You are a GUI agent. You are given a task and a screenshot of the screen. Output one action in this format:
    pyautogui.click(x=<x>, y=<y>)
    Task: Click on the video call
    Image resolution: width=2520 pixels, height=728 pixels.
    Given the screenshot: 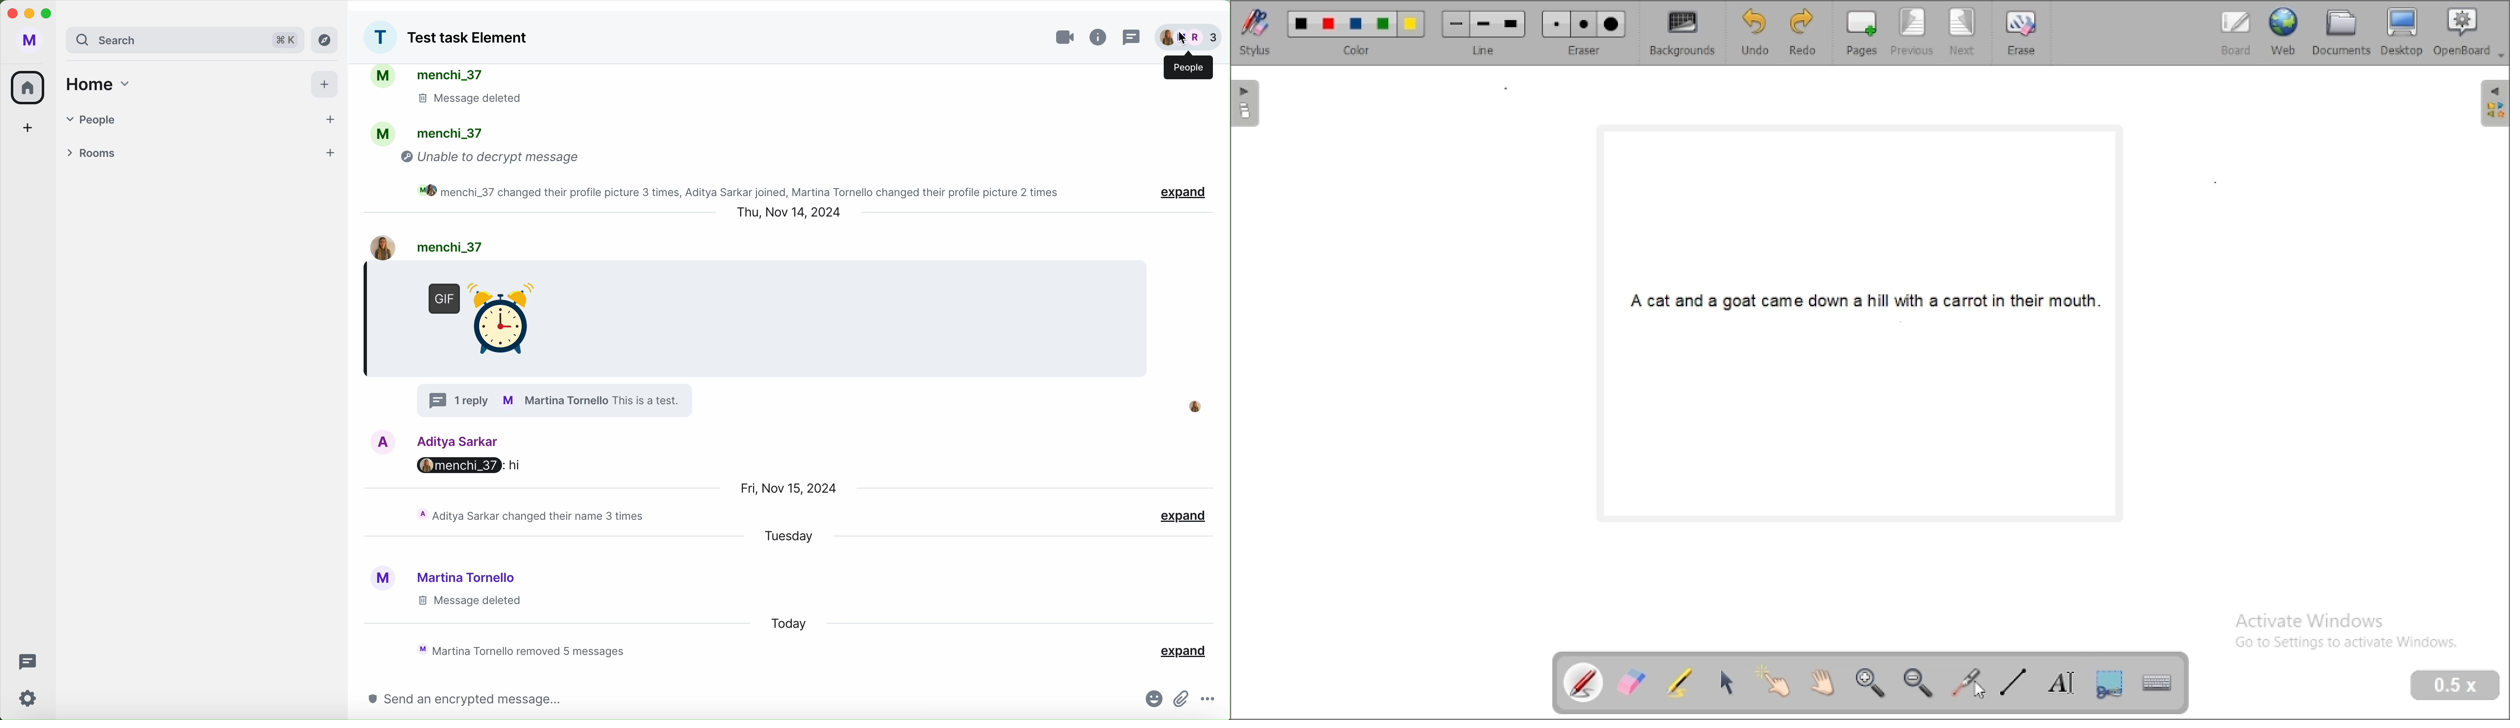 What is the action you would take?
    pyautogui.click(x=1065, y=37)
    